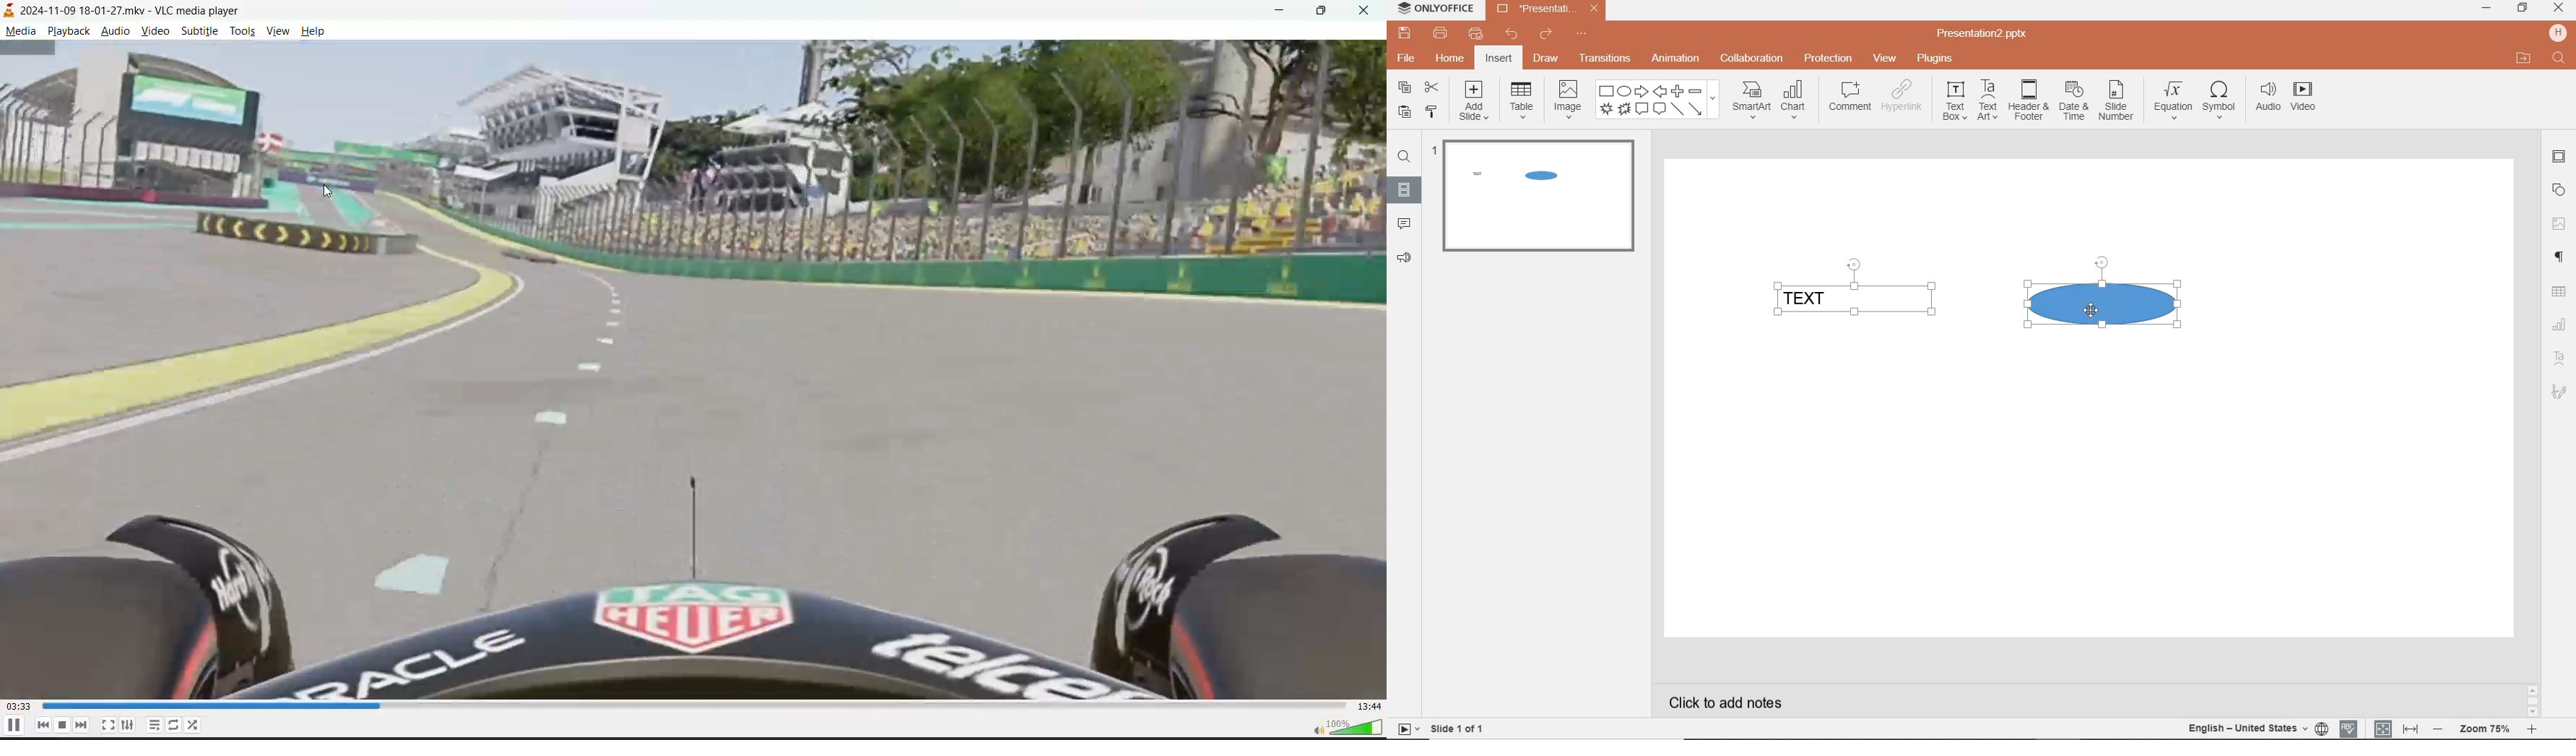 The height and width of the screenshot is (756, 2576). Describe the element at coordinates (1750, 60) in the screenshot. I see `collaboration` at that location.